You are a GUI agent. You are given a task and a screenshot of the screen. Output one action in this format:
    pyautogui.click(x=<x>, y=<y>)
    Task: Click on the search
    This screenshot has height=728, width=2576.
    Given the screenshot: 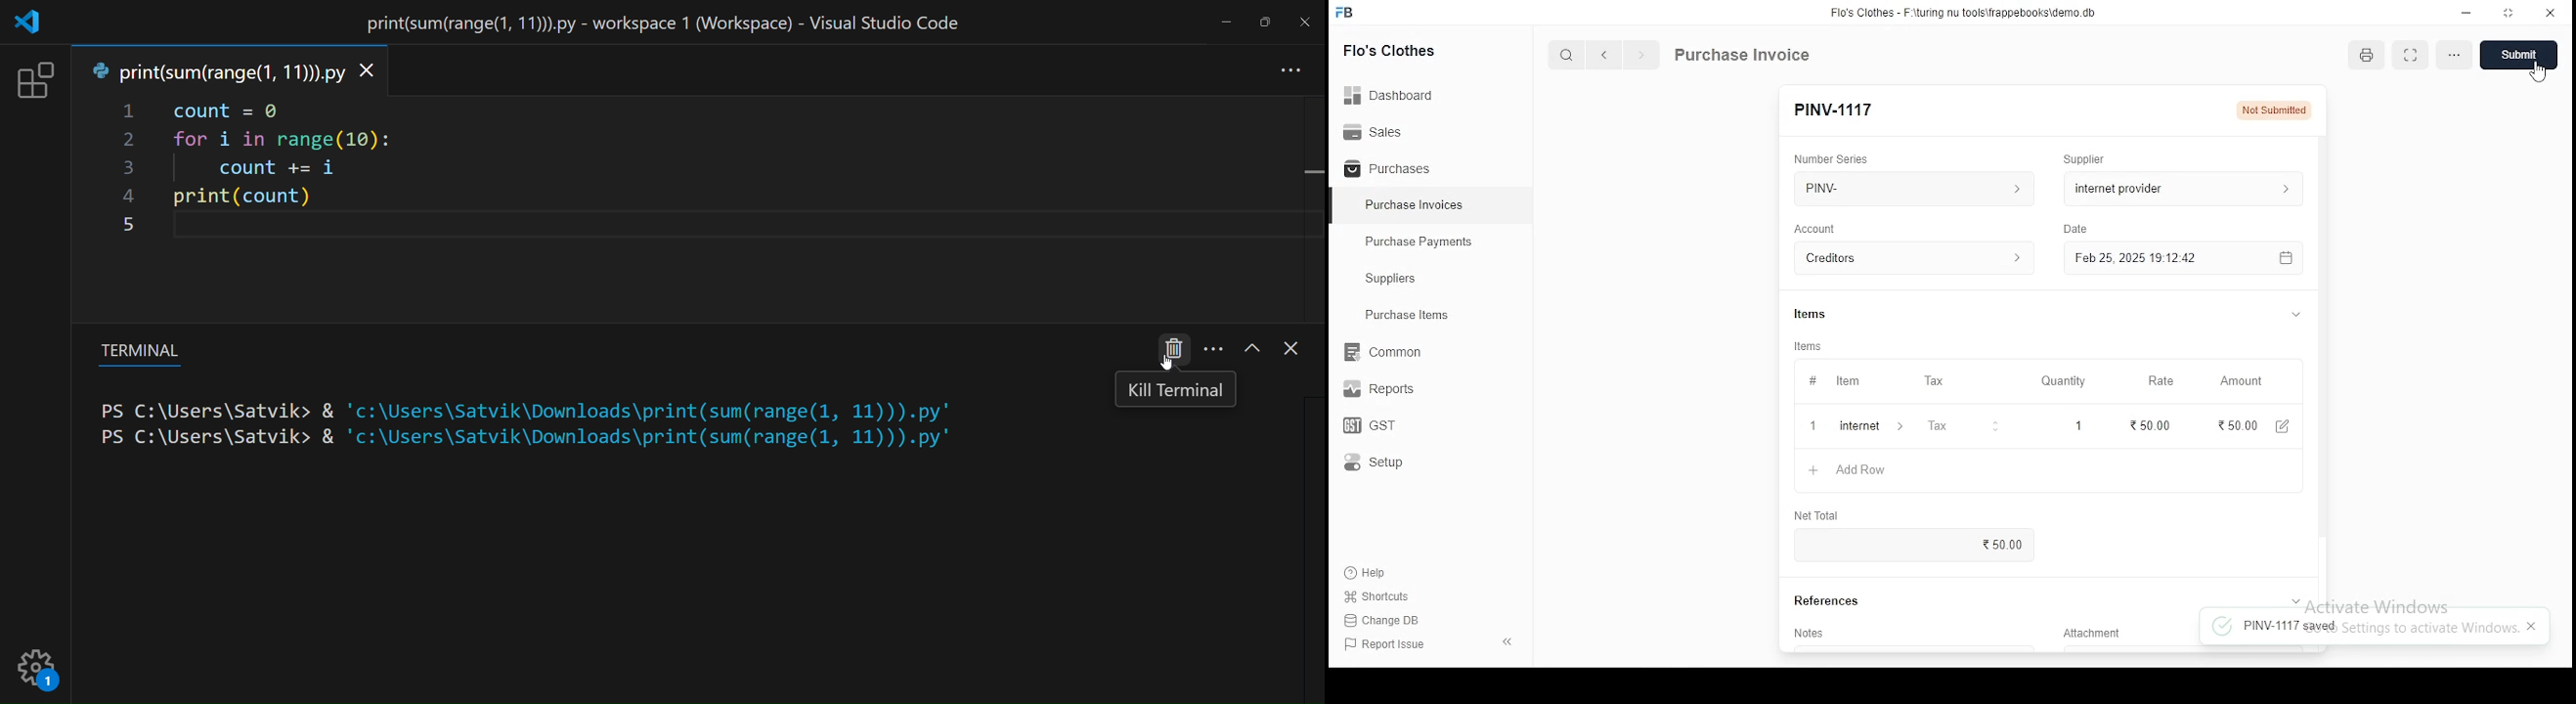 What is the action you would take?
    pyautogui.click(x=1569, y=57)
    